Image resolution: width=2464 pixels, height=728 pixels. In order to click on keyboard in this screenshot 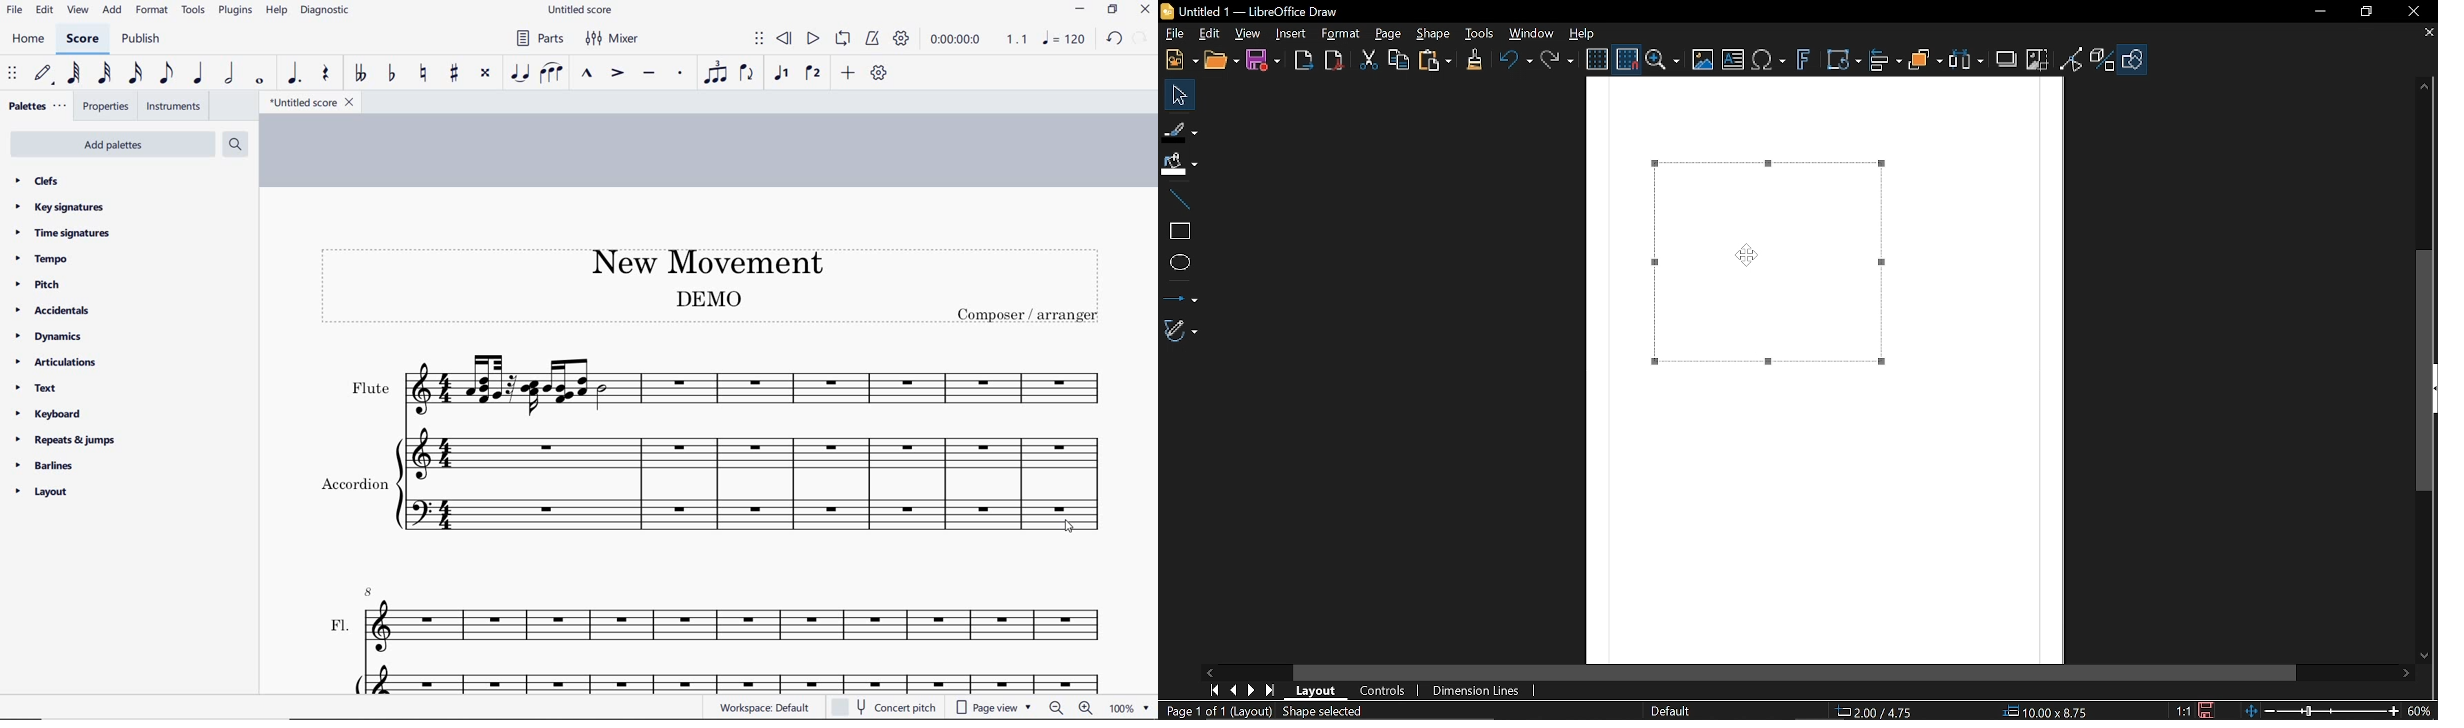, I will do `click(49, 414)`.